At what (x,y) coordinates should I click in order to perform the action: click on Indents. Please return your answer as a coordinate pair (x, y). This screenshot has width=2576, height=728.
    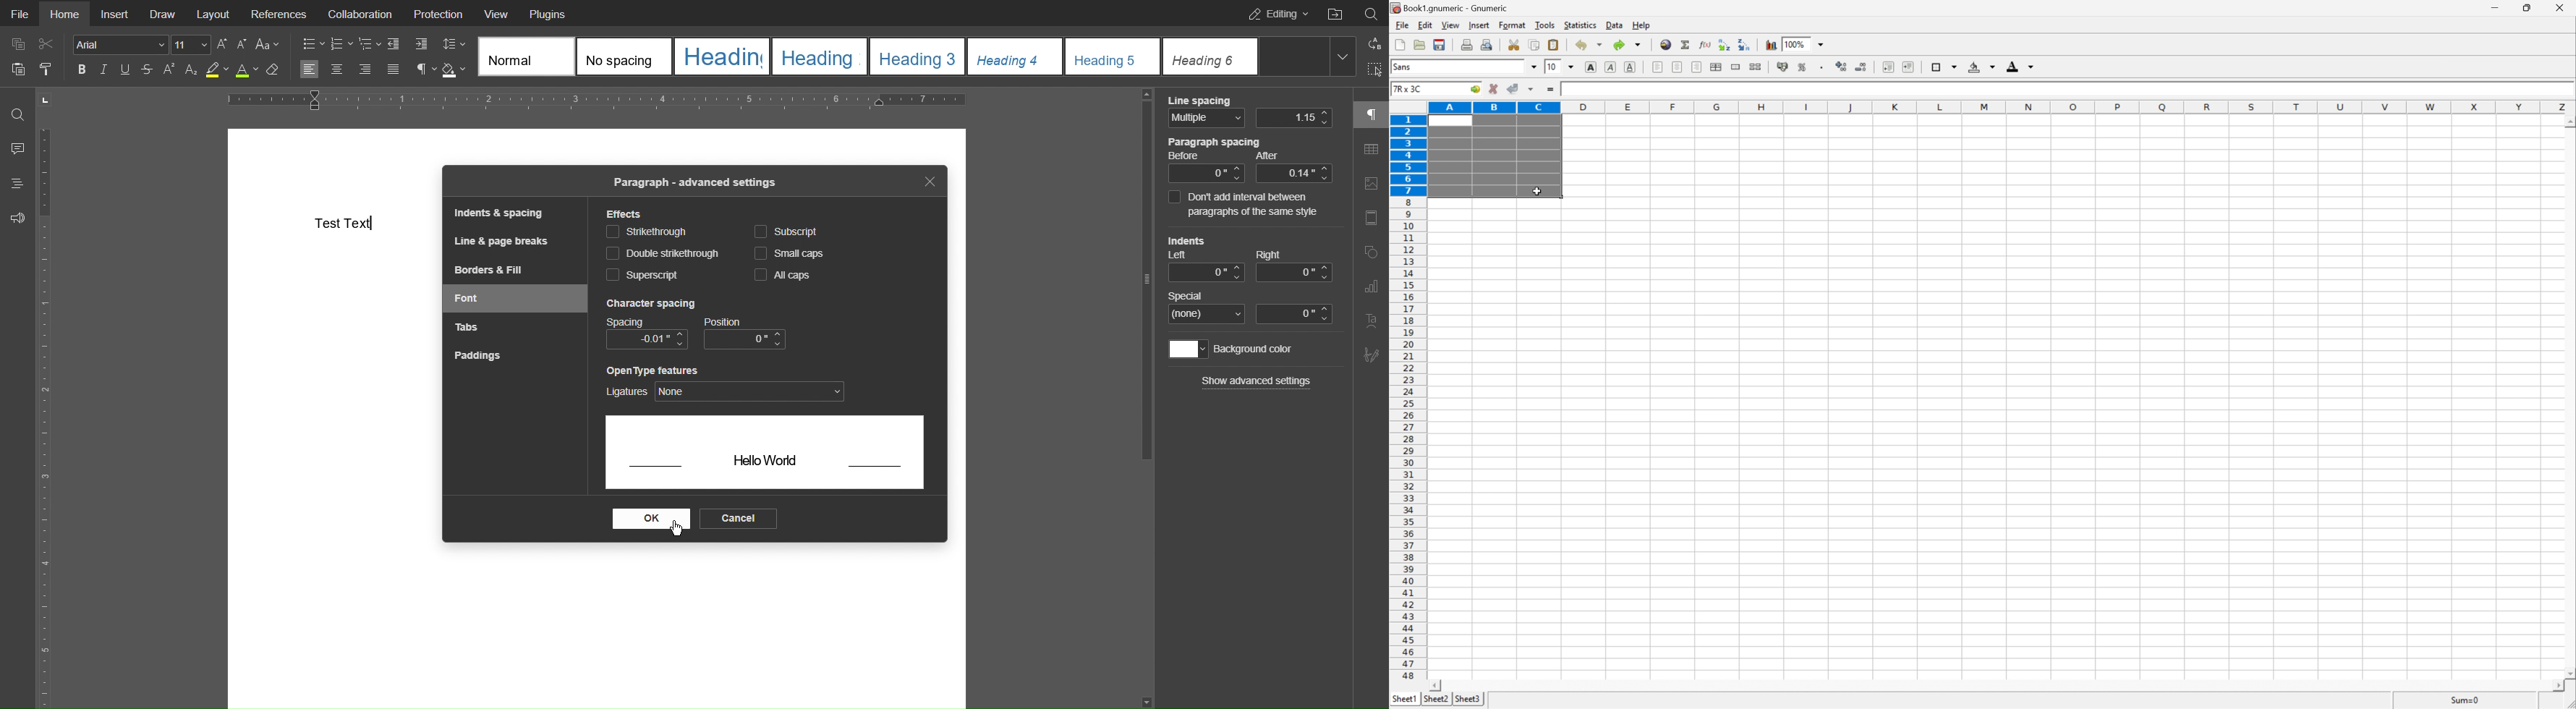
    Looking at the image, I should click on (407, 45).